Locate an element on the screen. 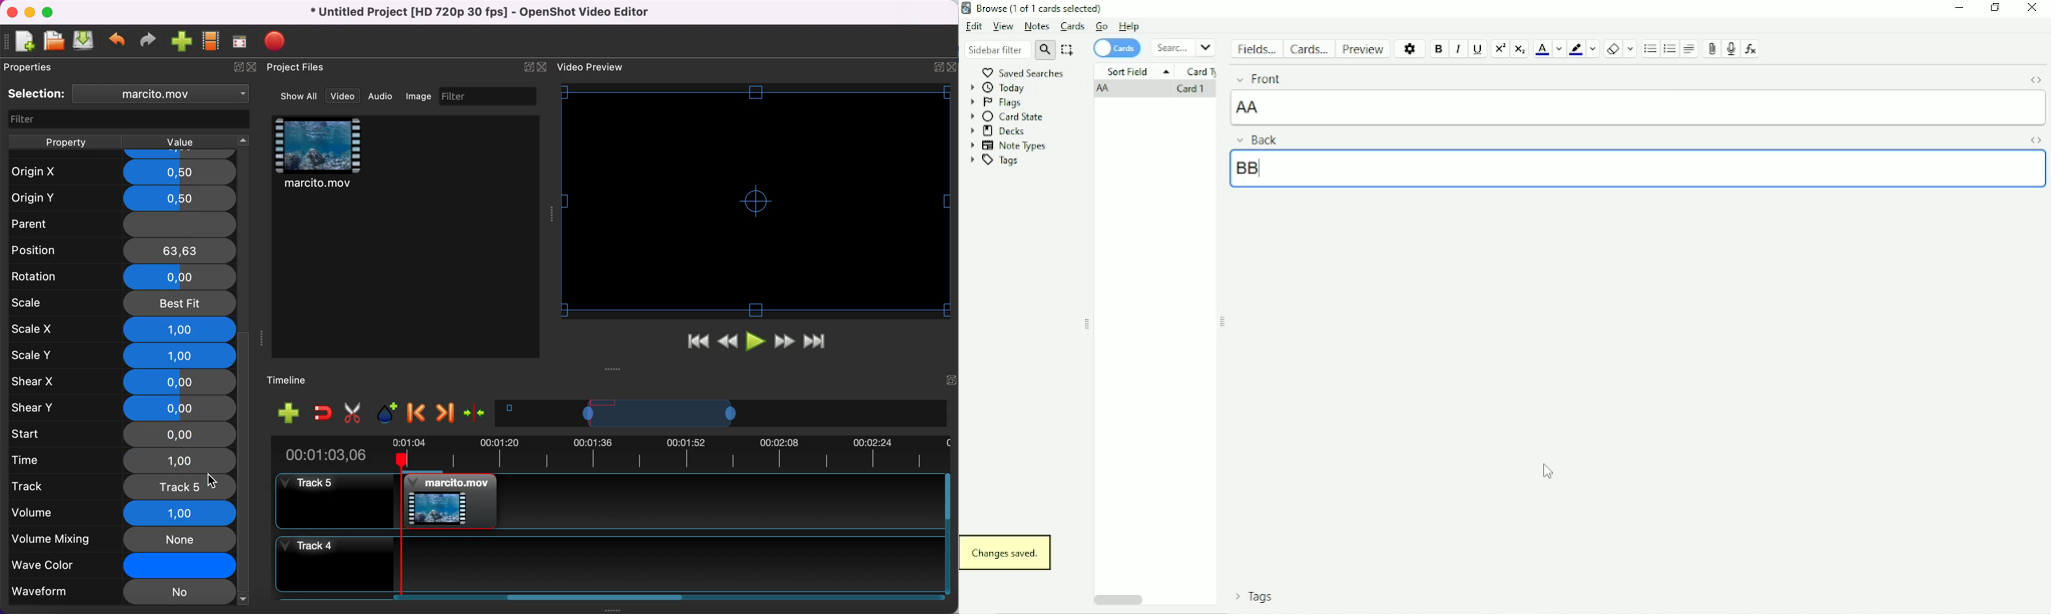 This screenshot has width=2072, height=616. Front is located at coordinates (1258, 78).